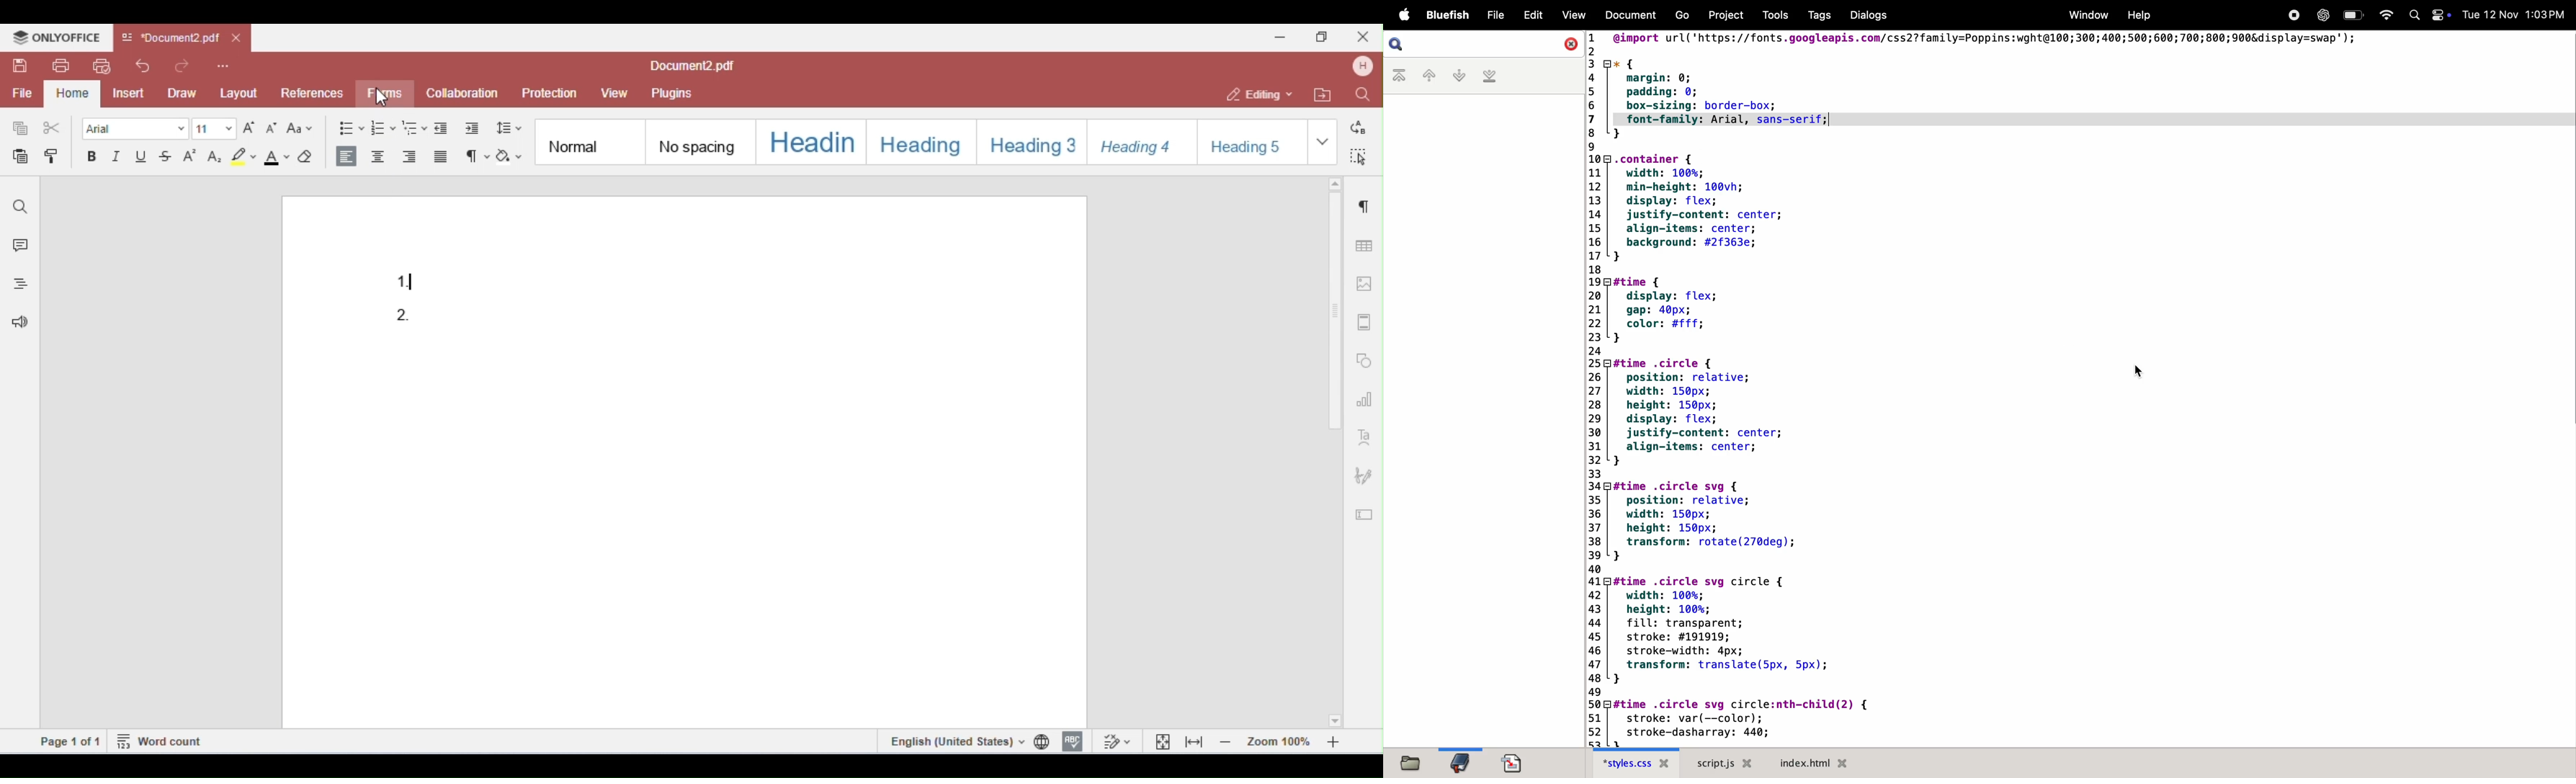  I want to click on Bluefish, so click(1445, 15).